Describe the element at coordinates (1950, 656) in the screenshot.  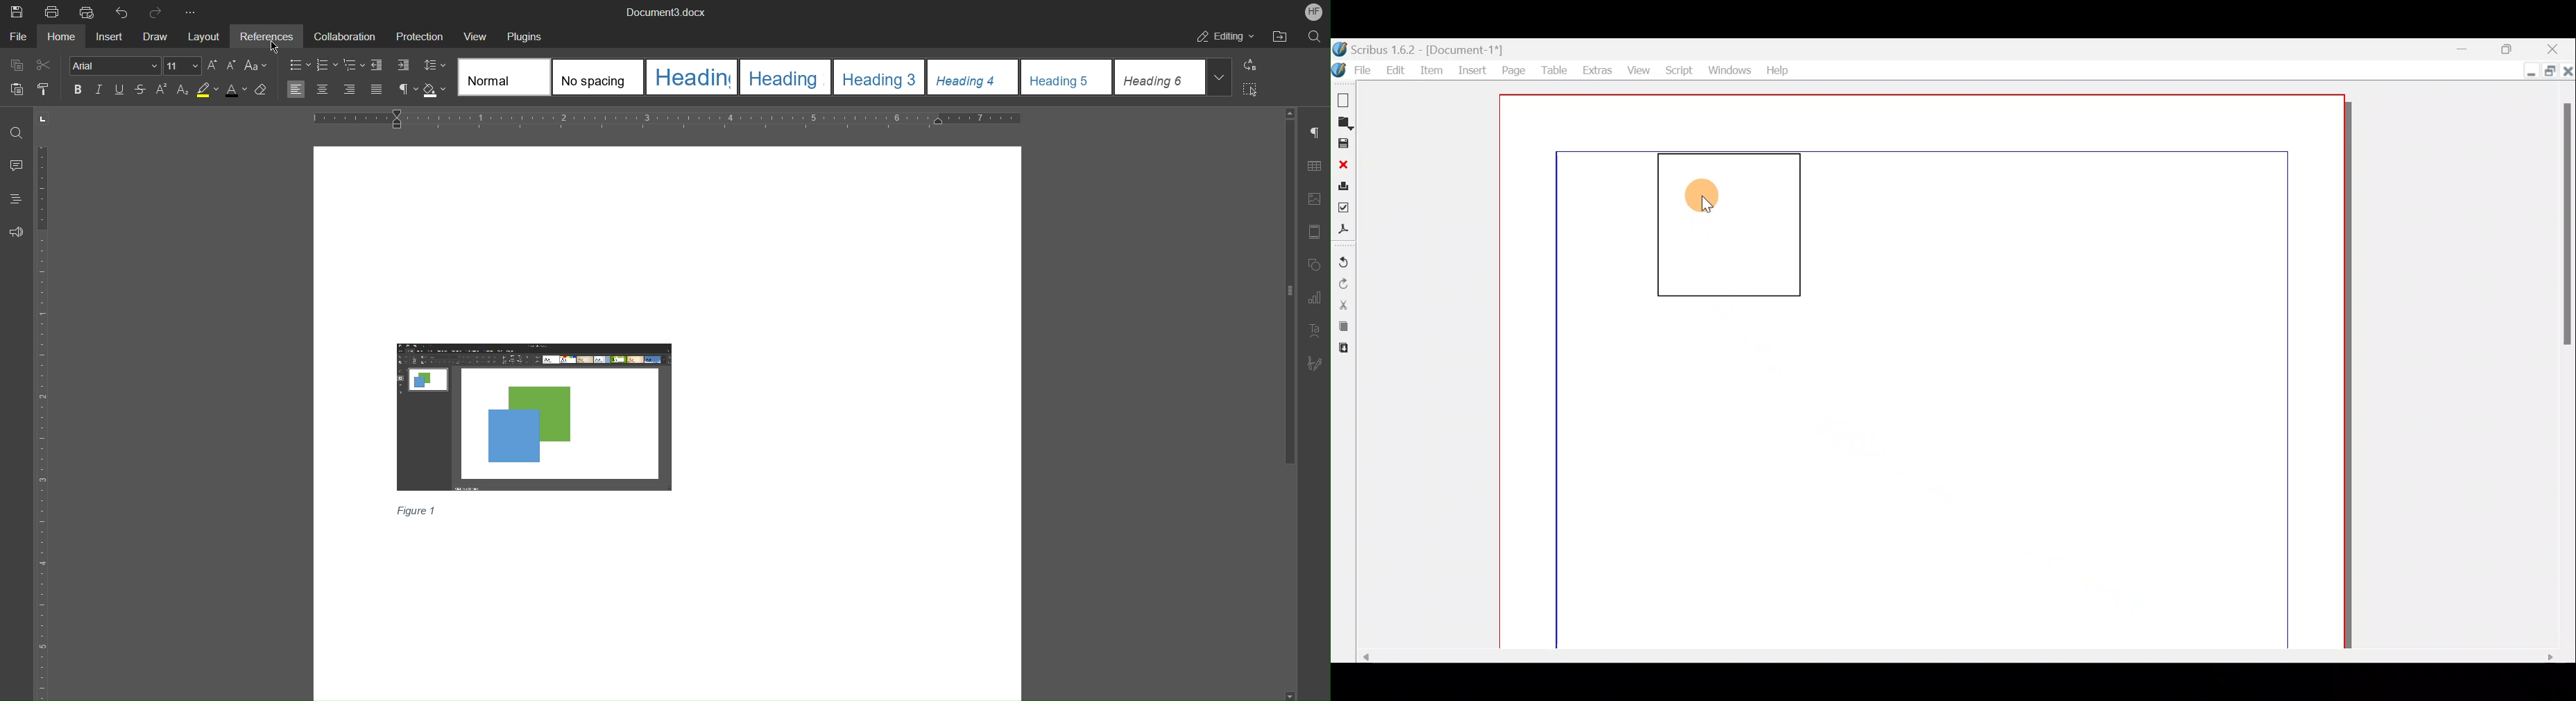
I see `Scroll bar` at that location.